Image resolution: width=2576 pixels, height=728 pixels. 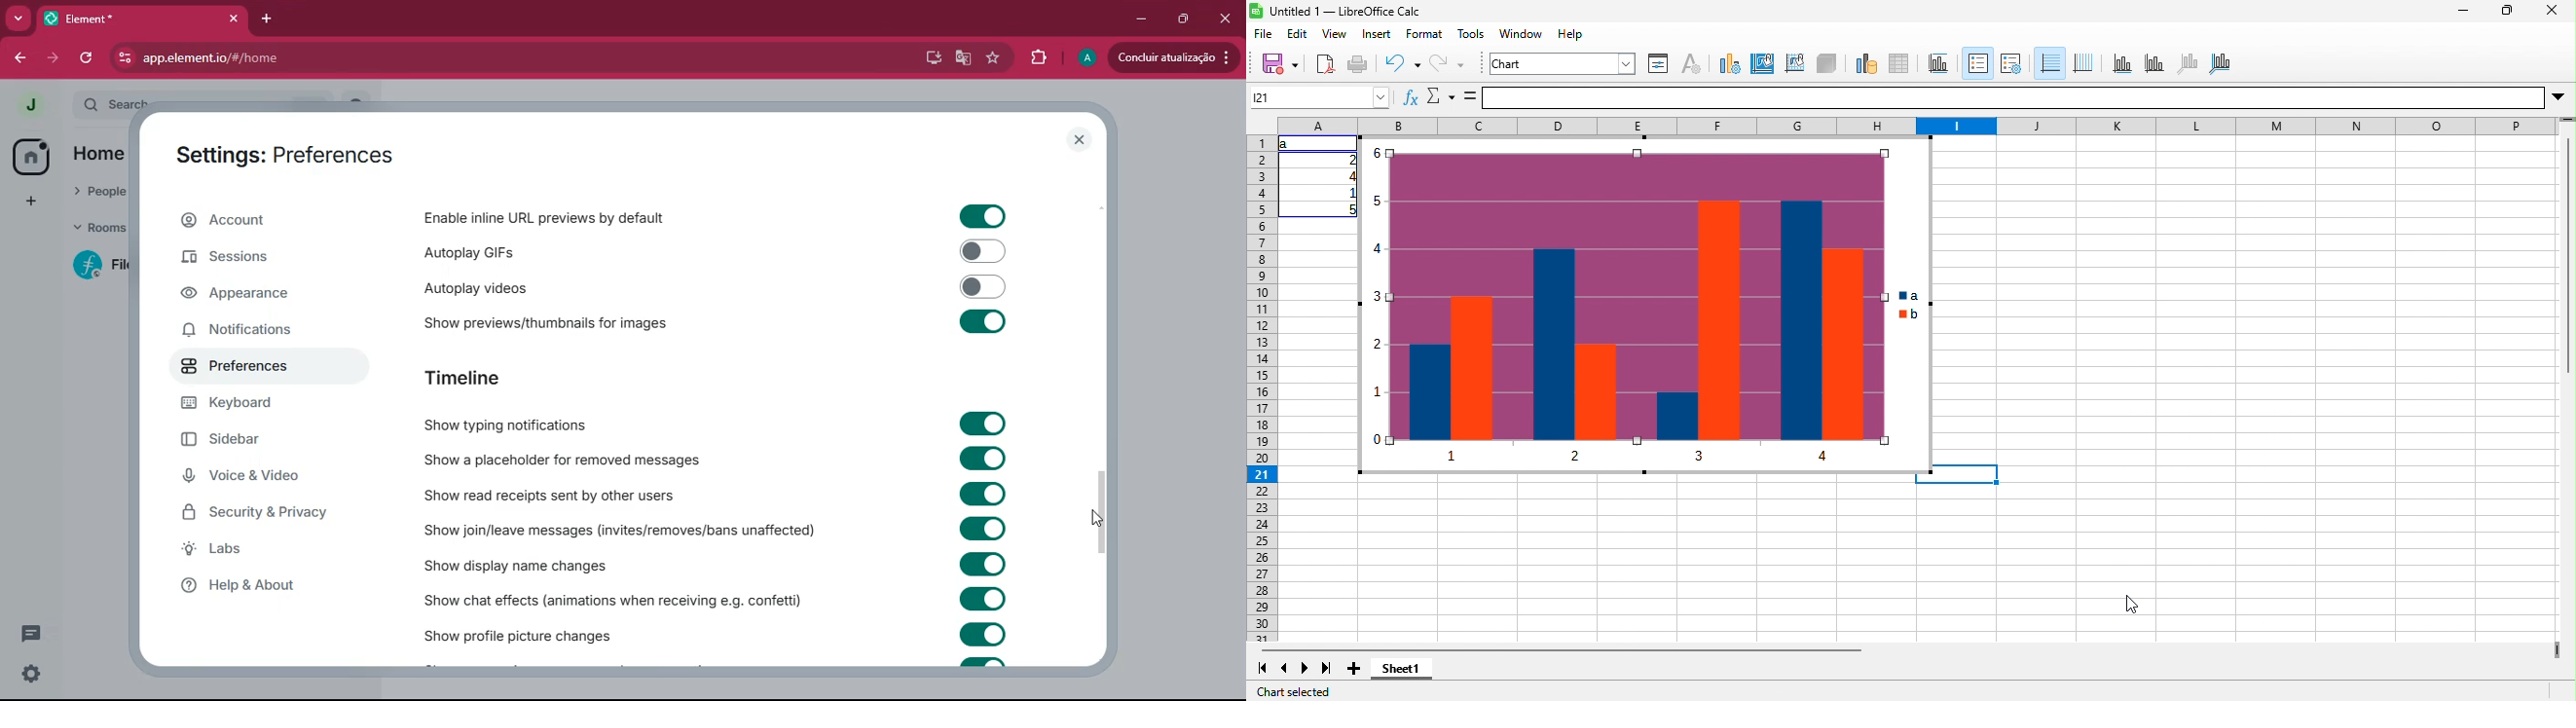 What do you see at coordinates (1470, 33) in the screenshot?
I see `tools` at bounding box center [1470, 33].